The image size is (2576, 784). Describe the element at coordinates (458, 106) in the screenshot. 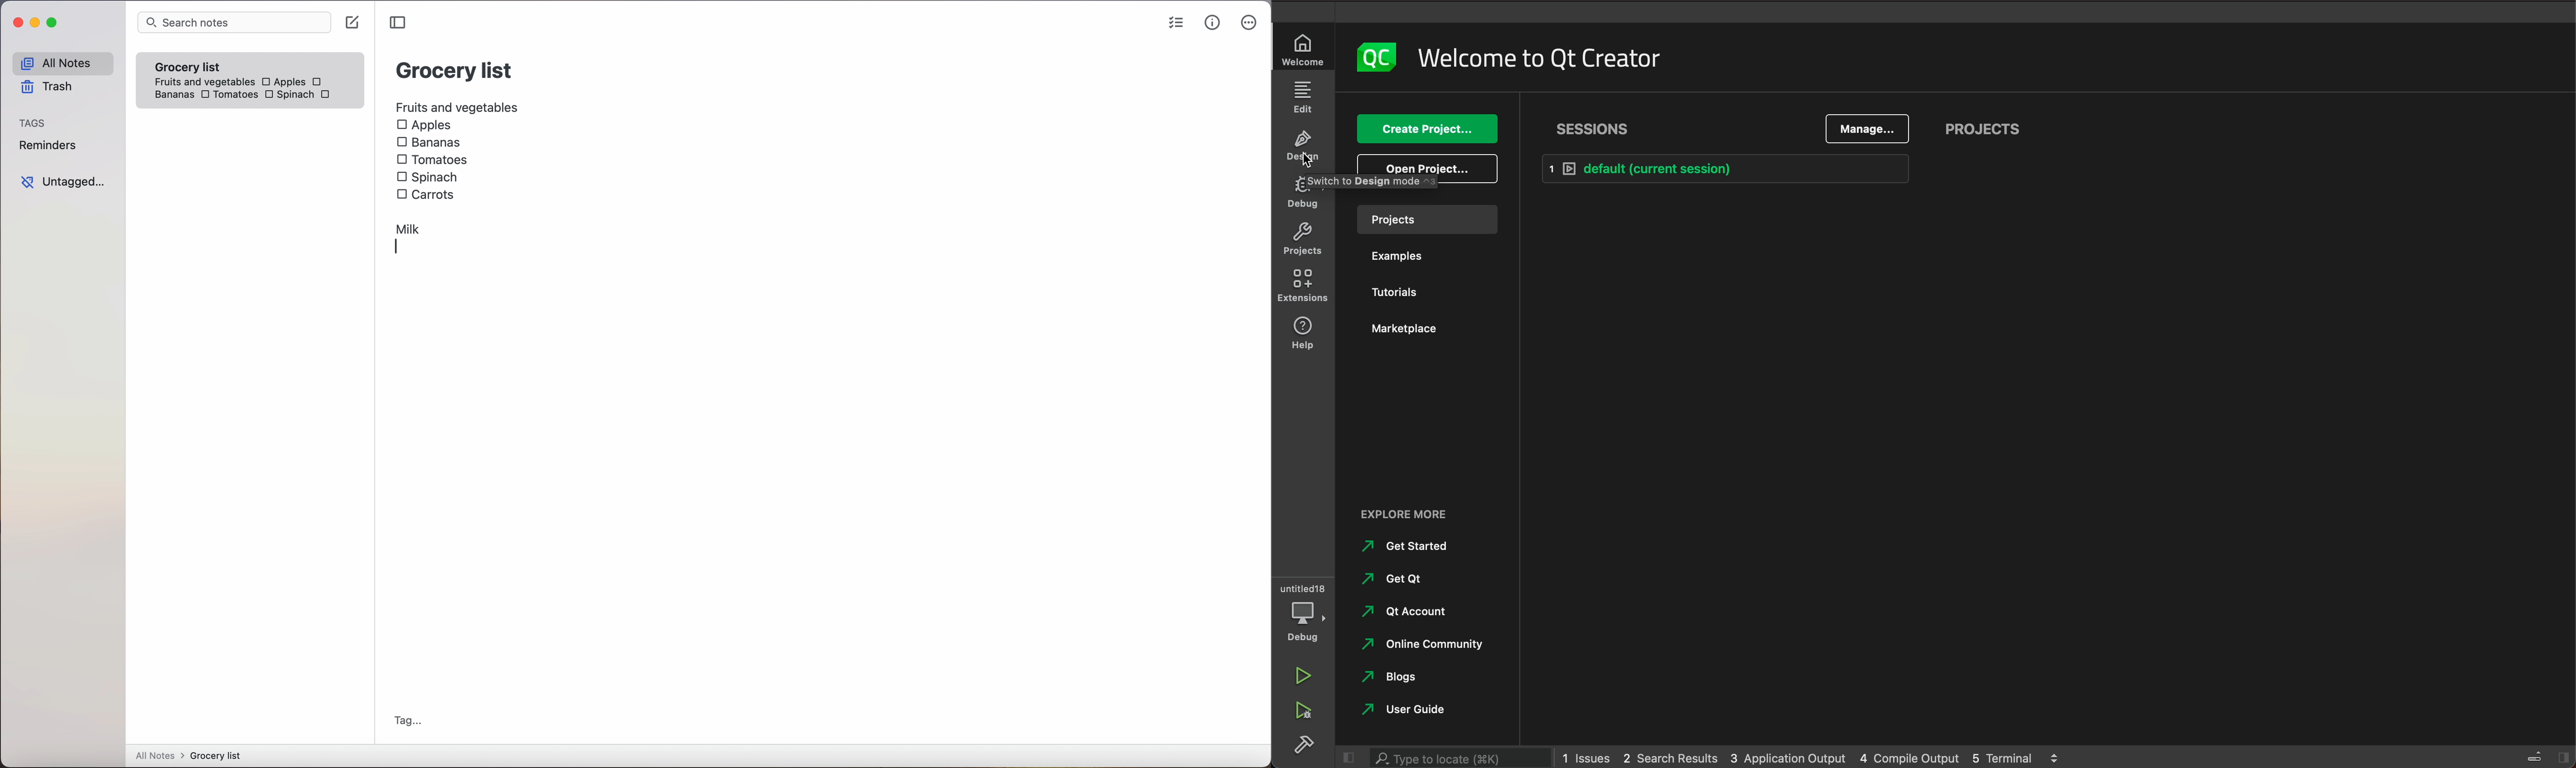

I see `fruits and vegetables` at that location.